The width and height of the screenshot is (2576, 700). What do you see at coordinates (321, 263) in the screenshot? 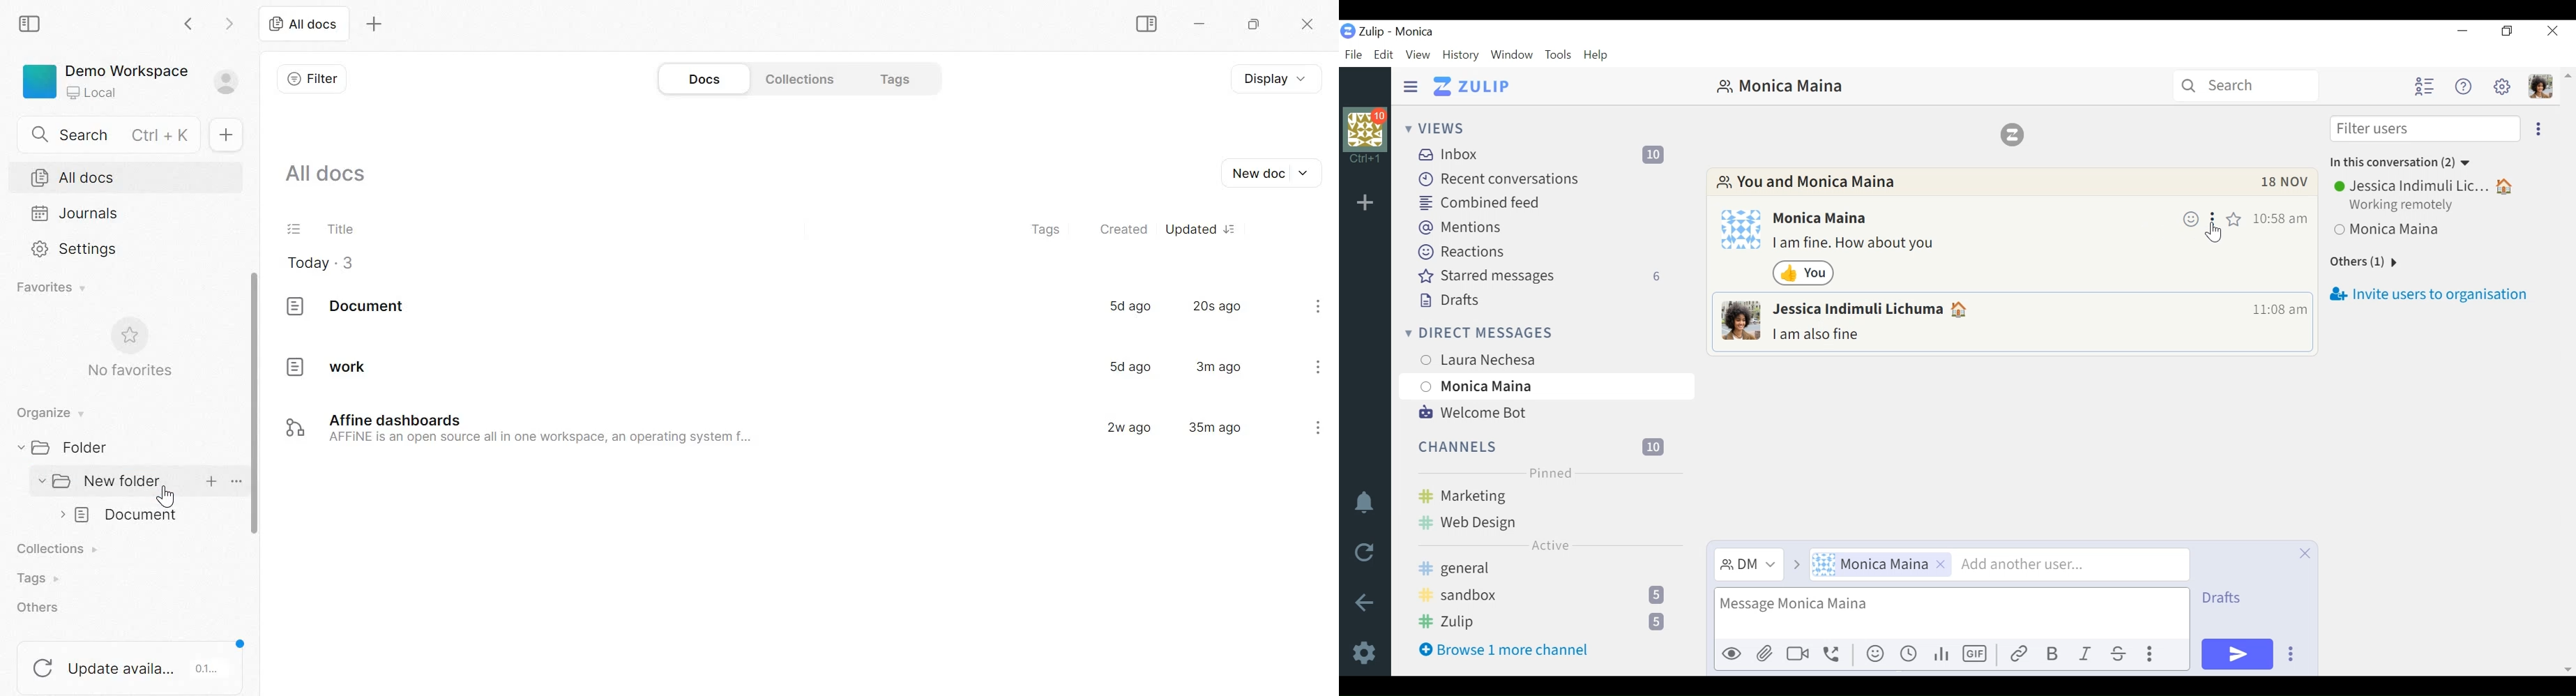
I see `Today . 3` at bounding box center [321, 263].